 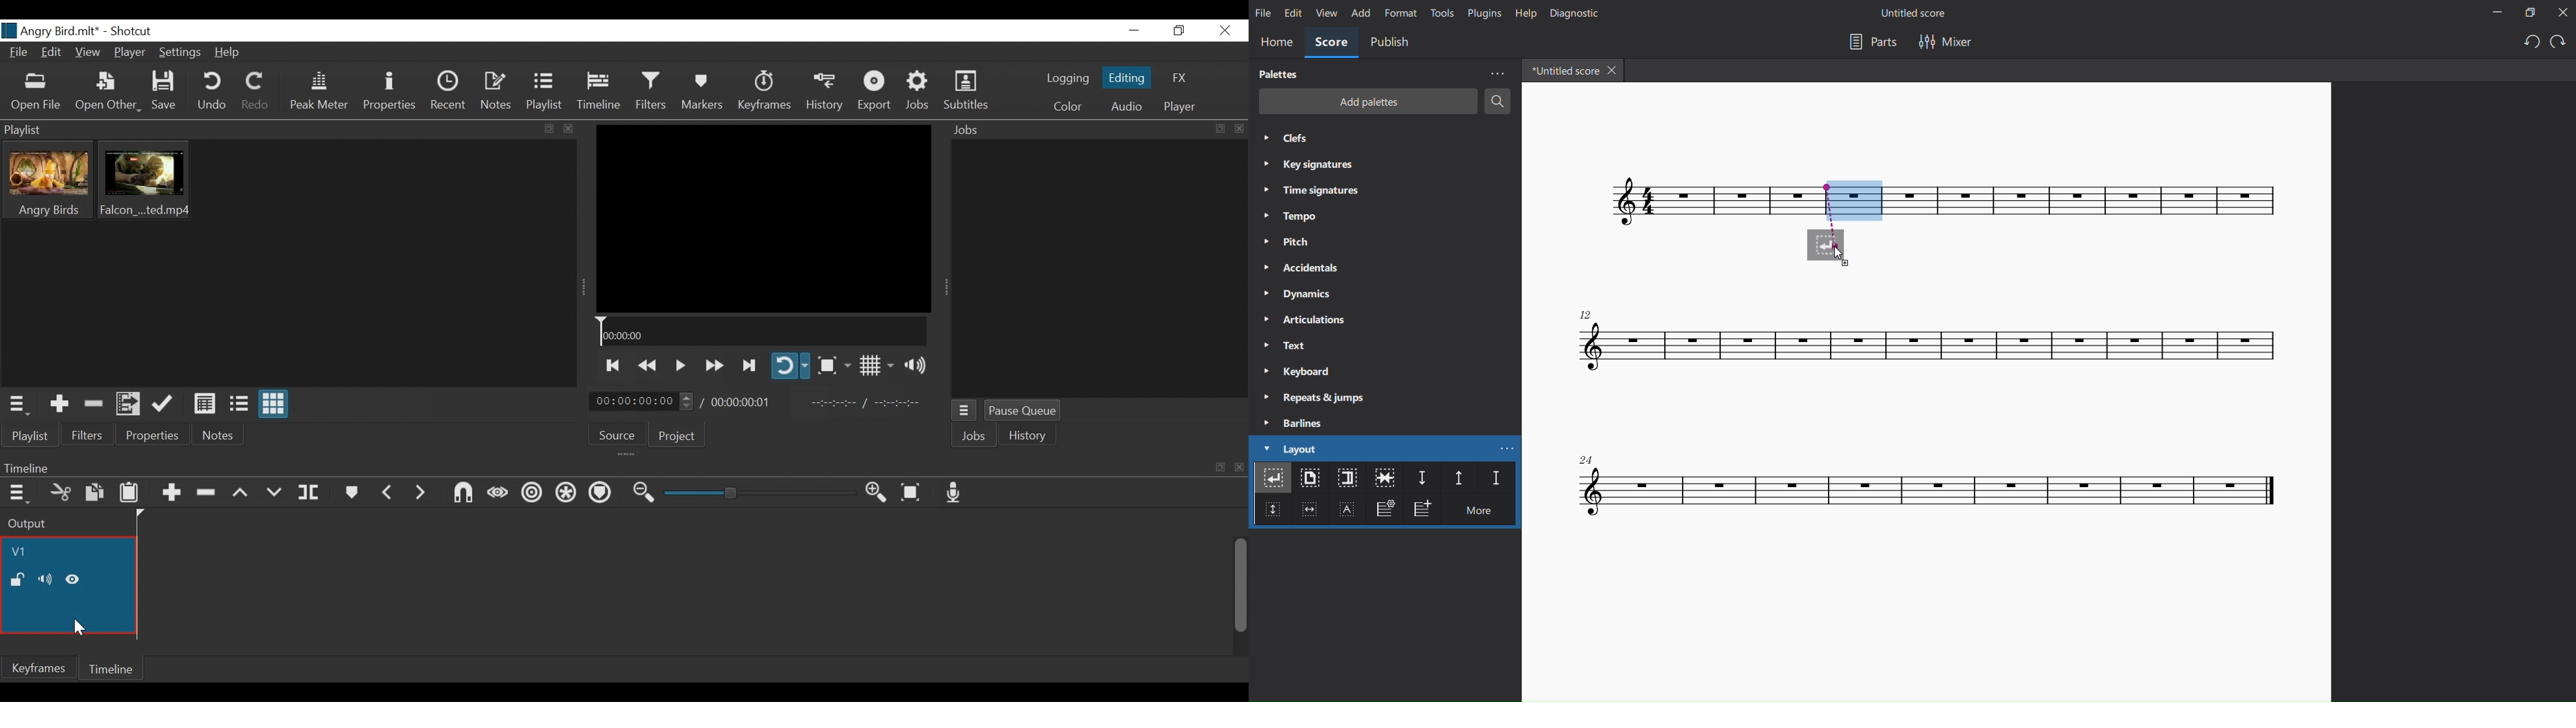 What do you see at coordinates (1239, 586) in the screenshot?
I see `Vertical Scroll bar` at bounding box center [1239, 586].